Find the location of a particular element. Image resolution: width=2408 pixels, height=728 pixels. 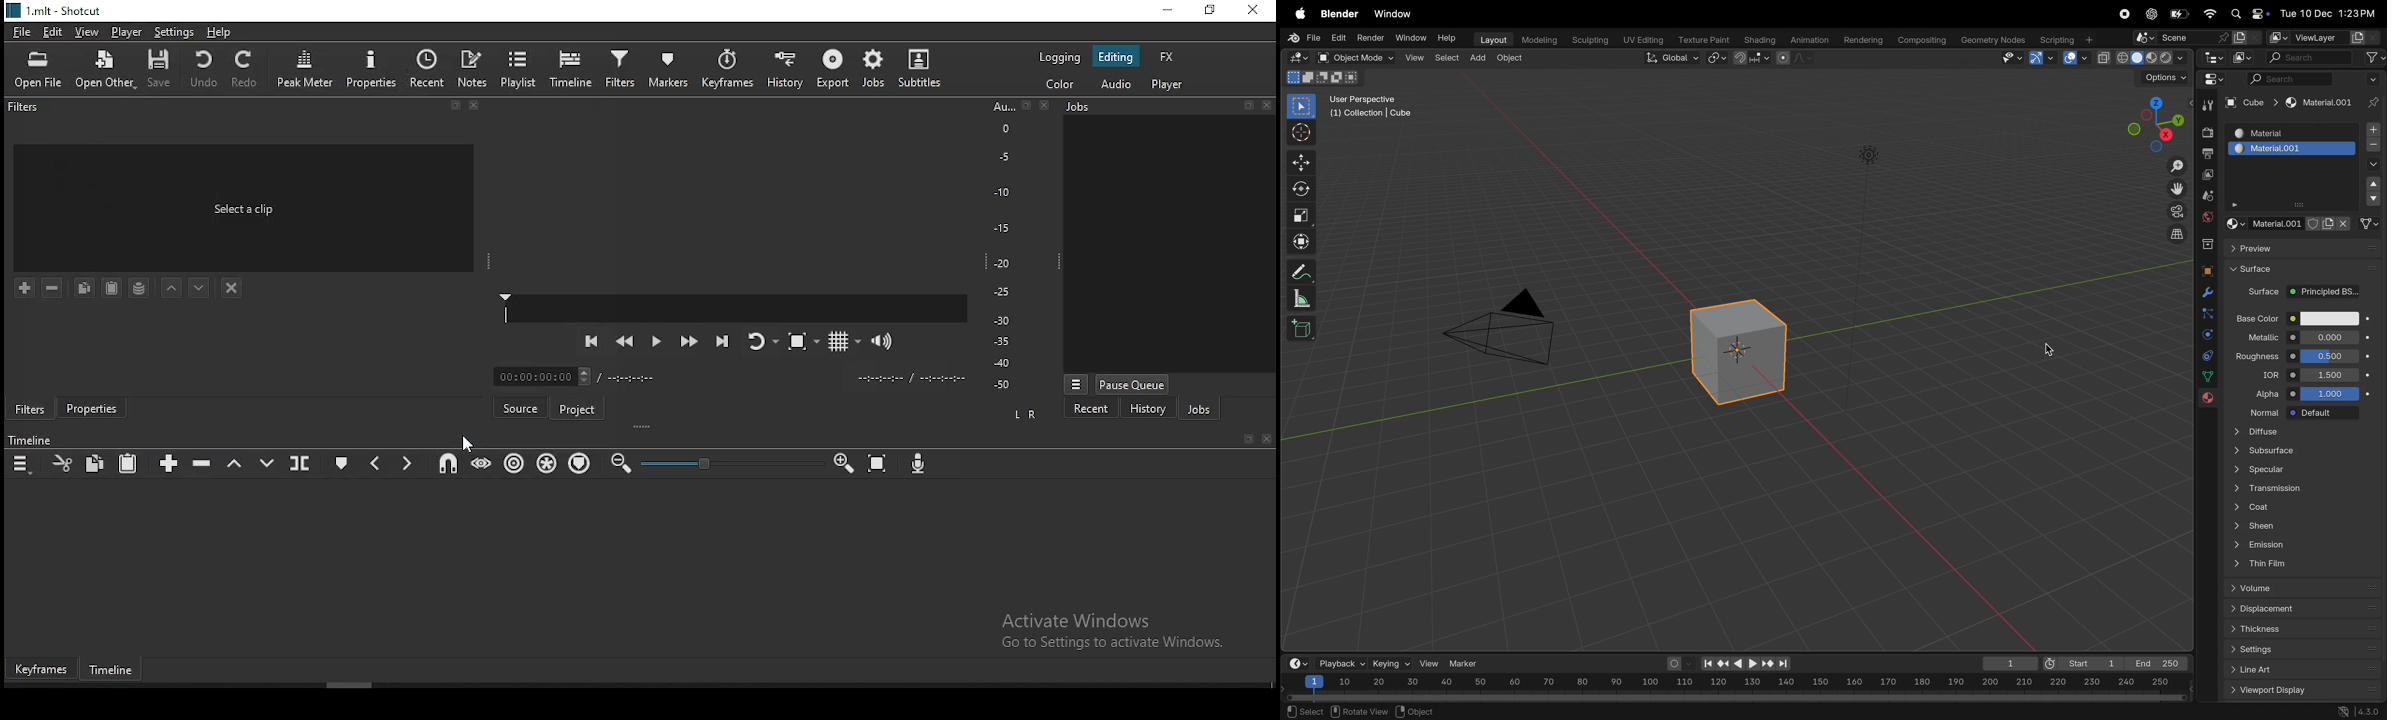

emission is located at coordinates (2302, 544).